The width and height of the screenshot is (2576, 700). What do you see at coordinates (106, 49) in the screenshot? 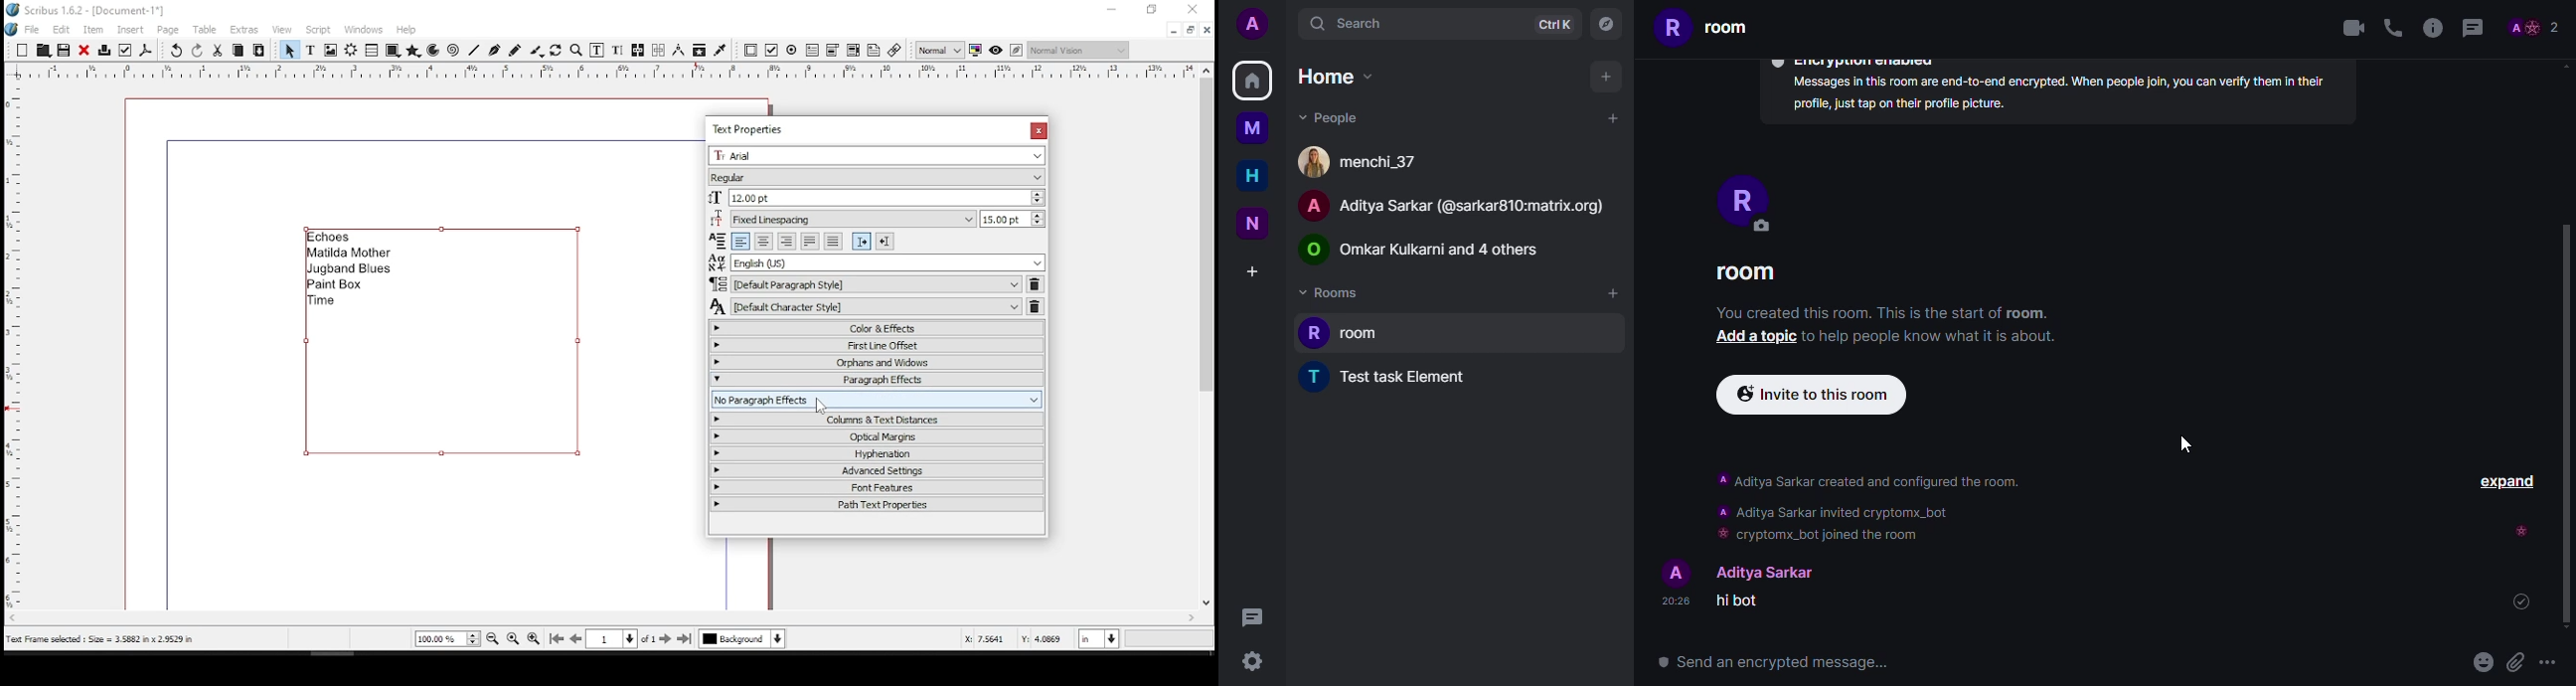
I see `print` at bounding box center [106, 49].